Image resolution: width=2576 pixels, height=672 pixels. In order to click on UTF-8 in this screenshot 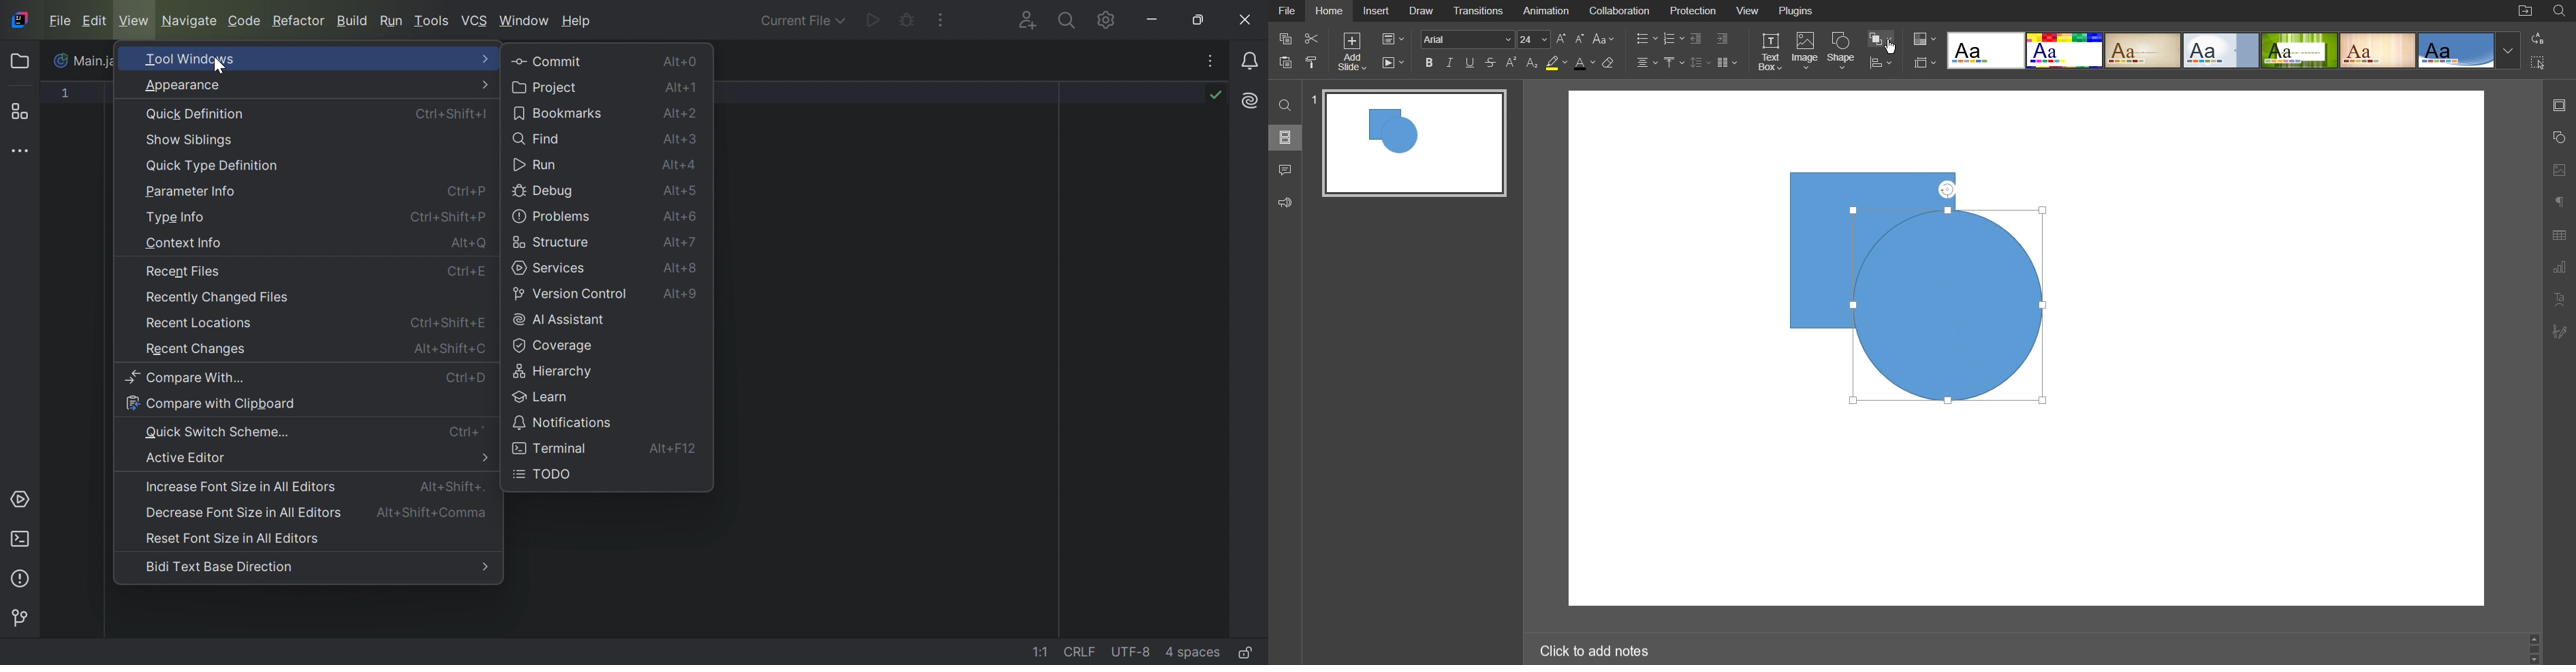, I will do `click(1132, 653)`.